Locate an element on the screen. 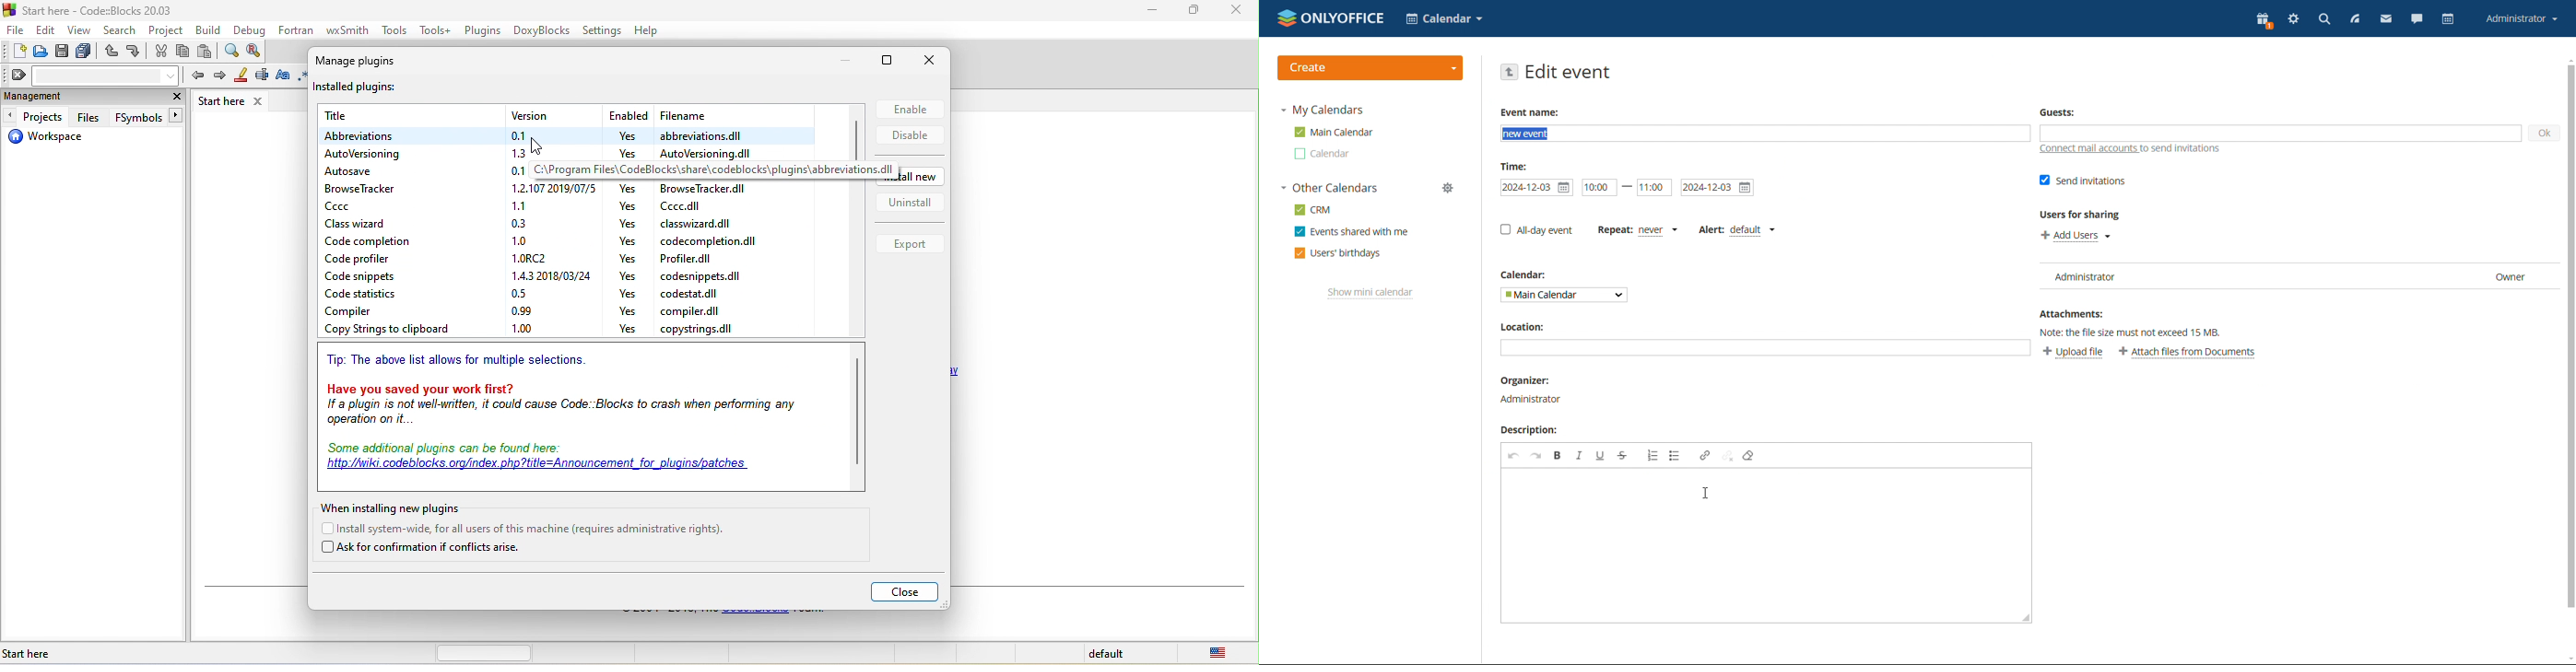 The image size is (2576, 672). dialog box is located at coordinates (712, 171).